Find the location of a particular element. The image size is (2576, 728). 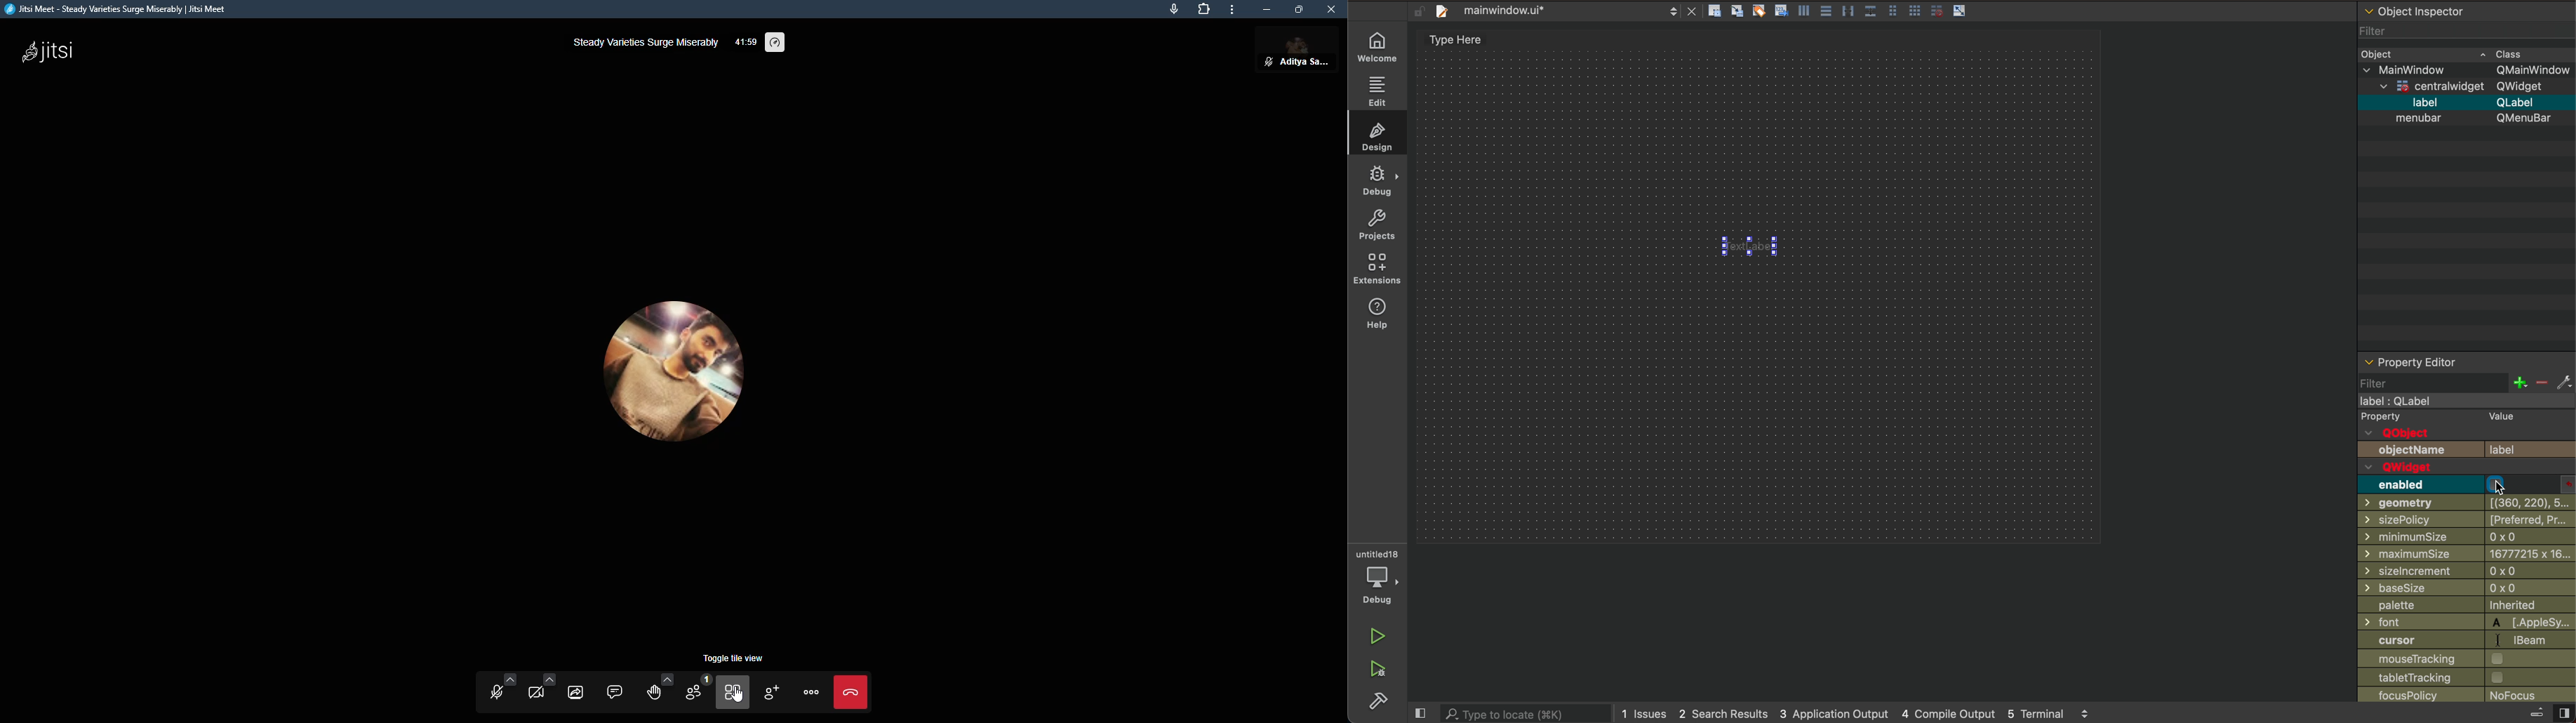

cursor is located at coordinates (2504, 489).